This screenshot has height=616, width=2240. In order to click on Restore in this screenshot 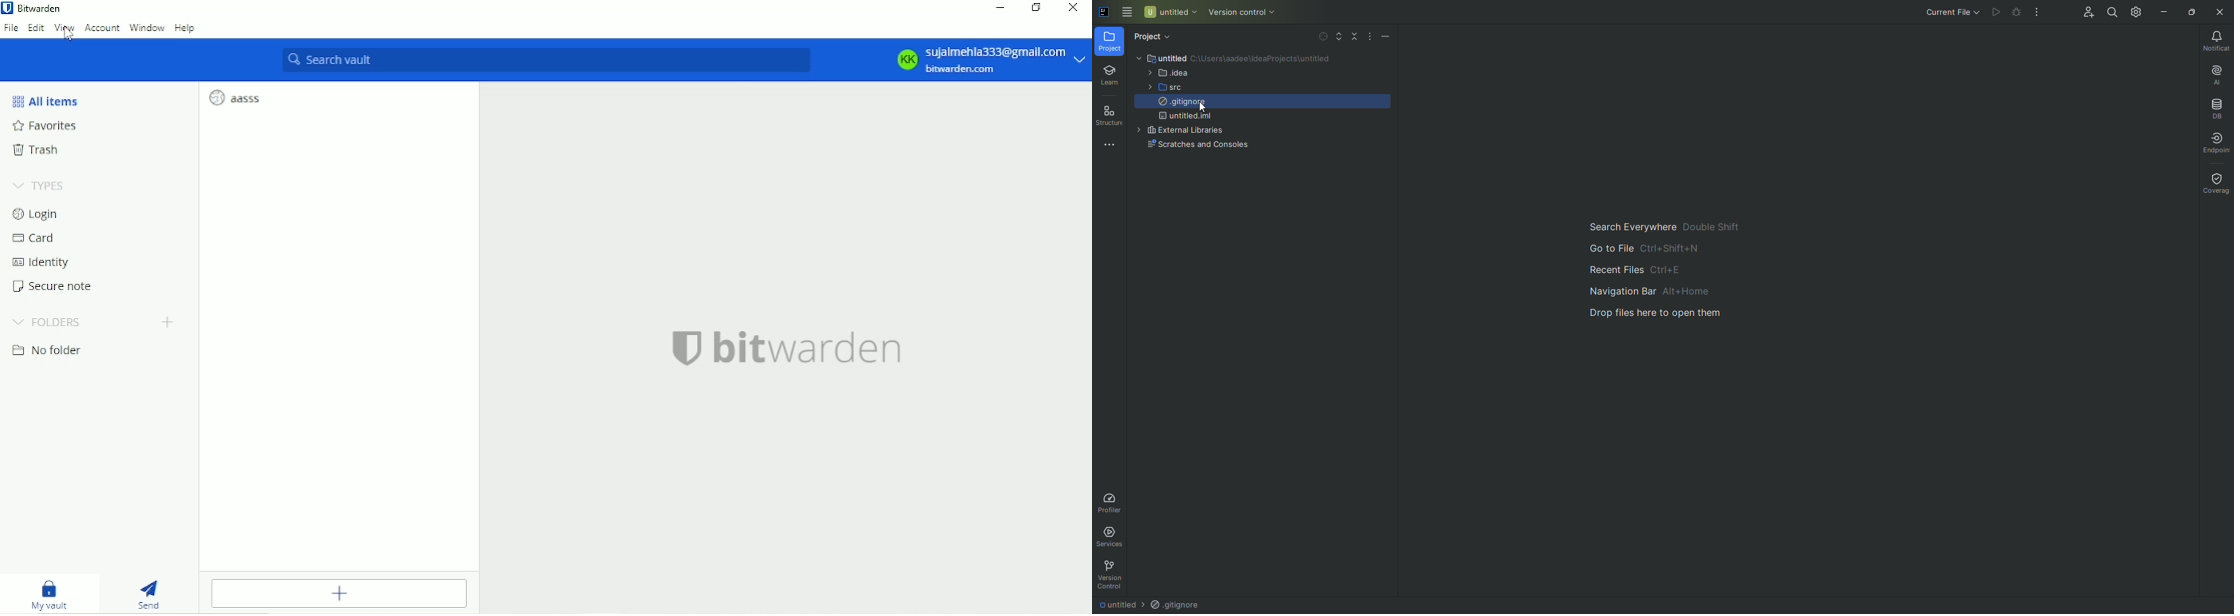, I will do `click(2191, 11)`.